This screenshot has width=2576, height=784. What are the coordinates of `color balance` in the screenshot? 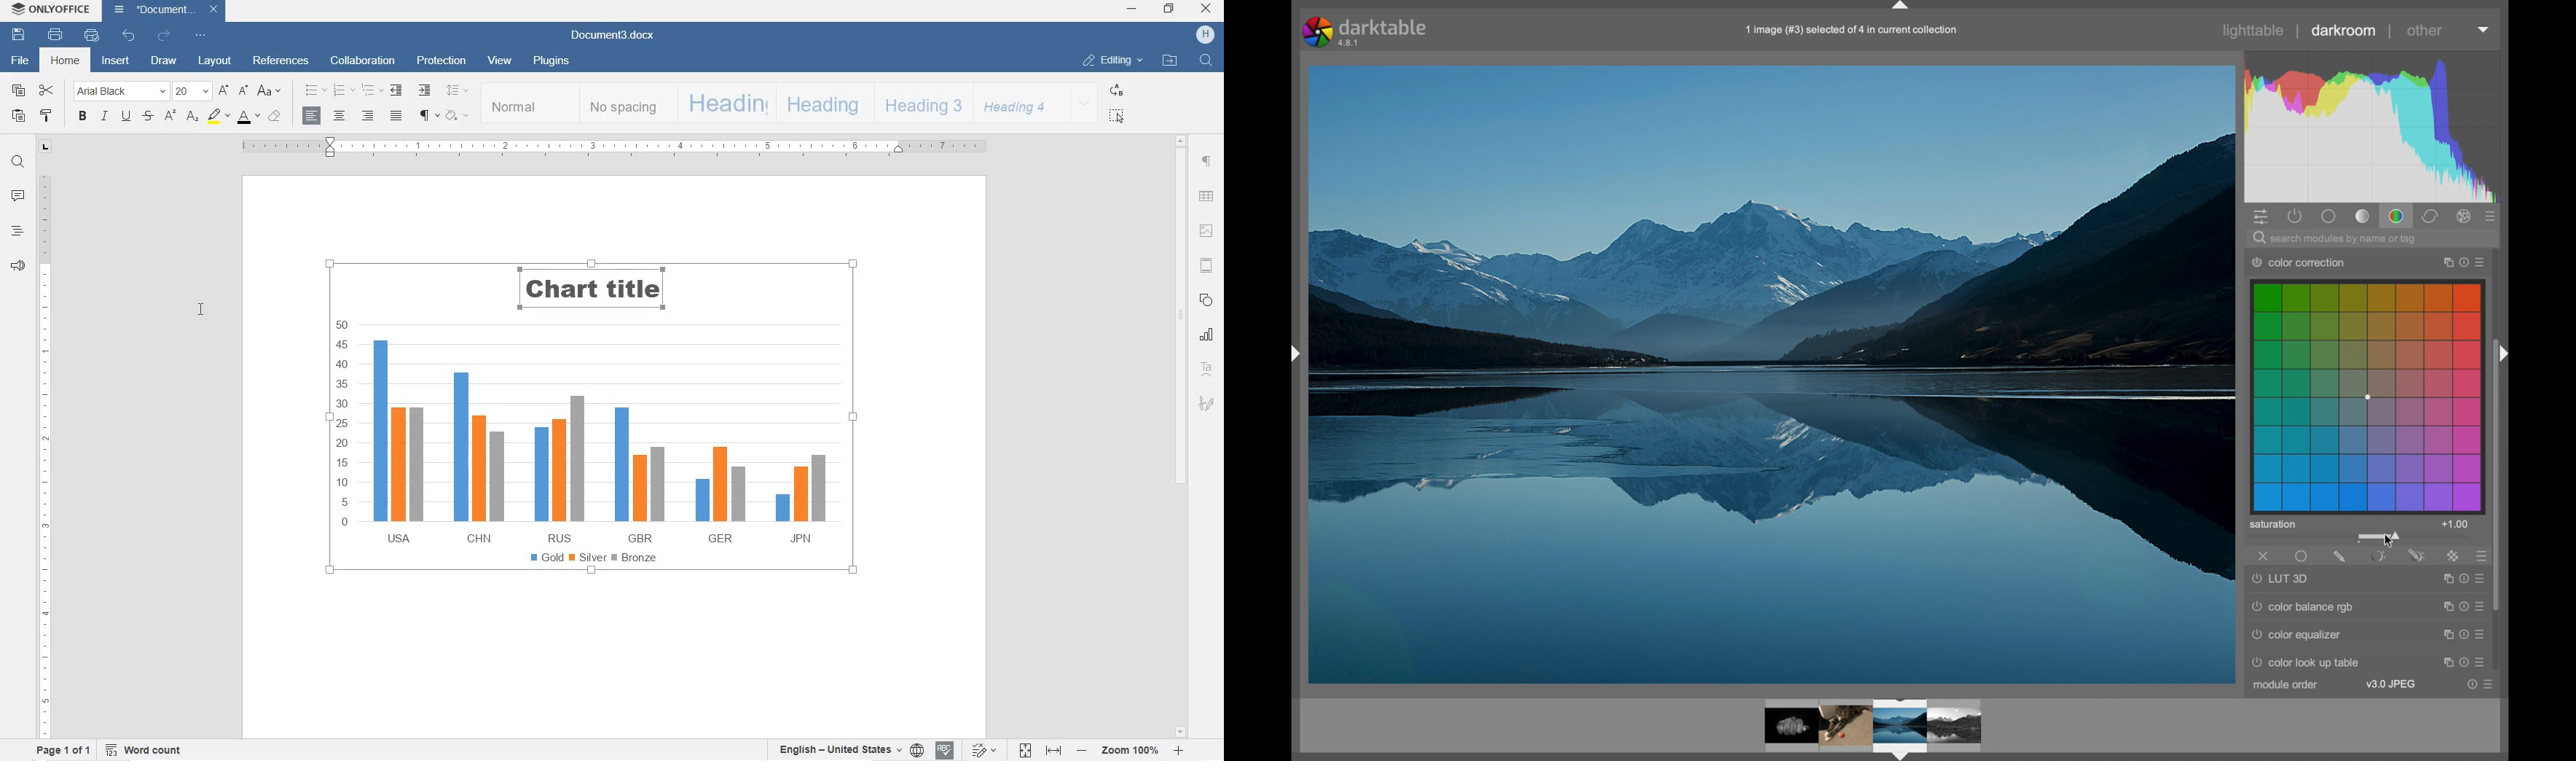 It's located at (2299, 605).